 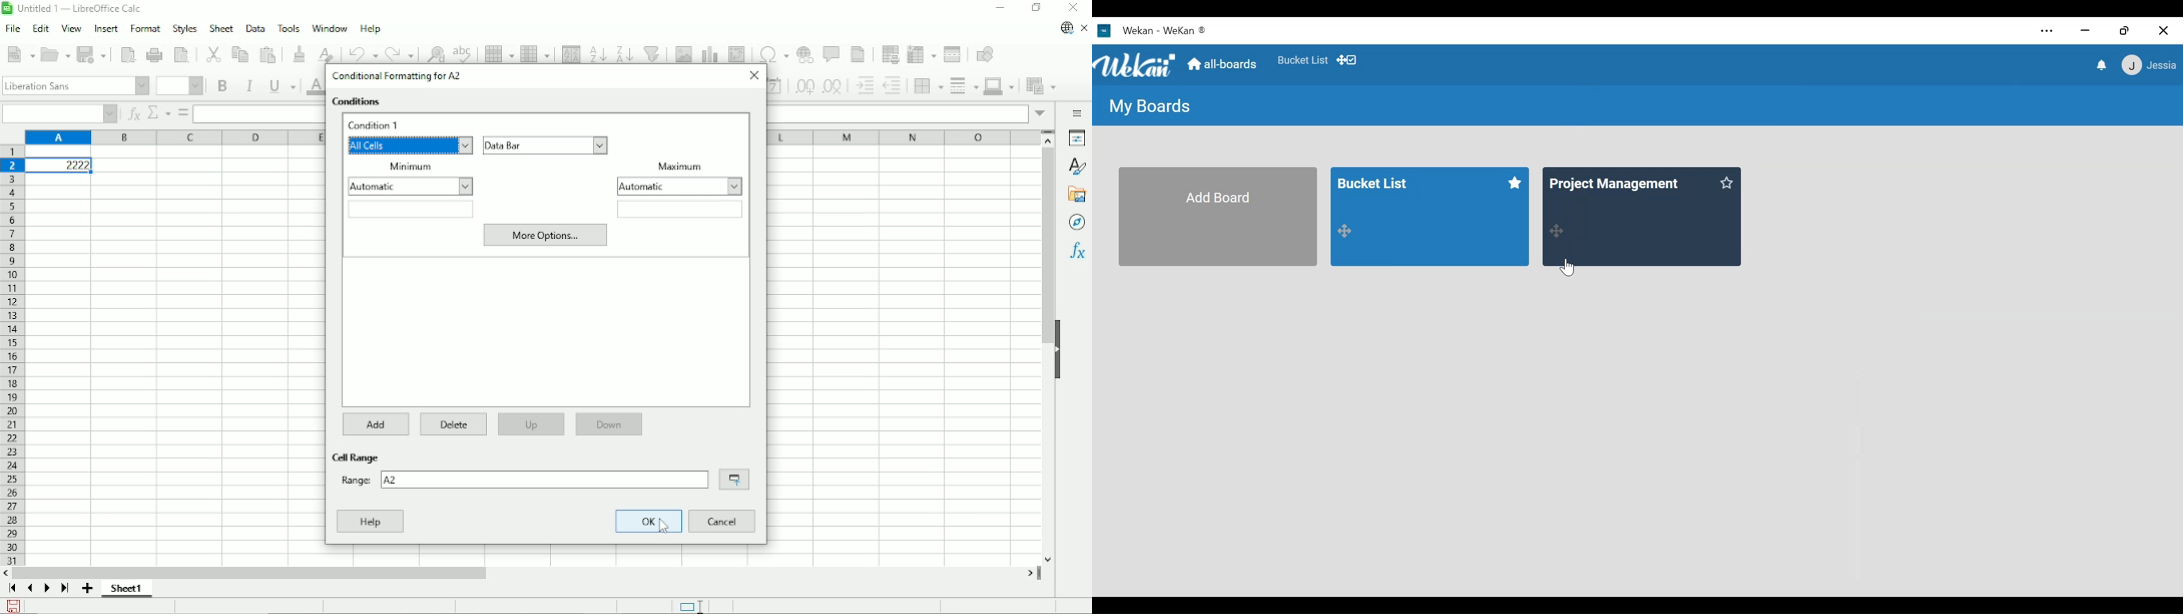 I want to click on Close, so click(x=2164, y=30).